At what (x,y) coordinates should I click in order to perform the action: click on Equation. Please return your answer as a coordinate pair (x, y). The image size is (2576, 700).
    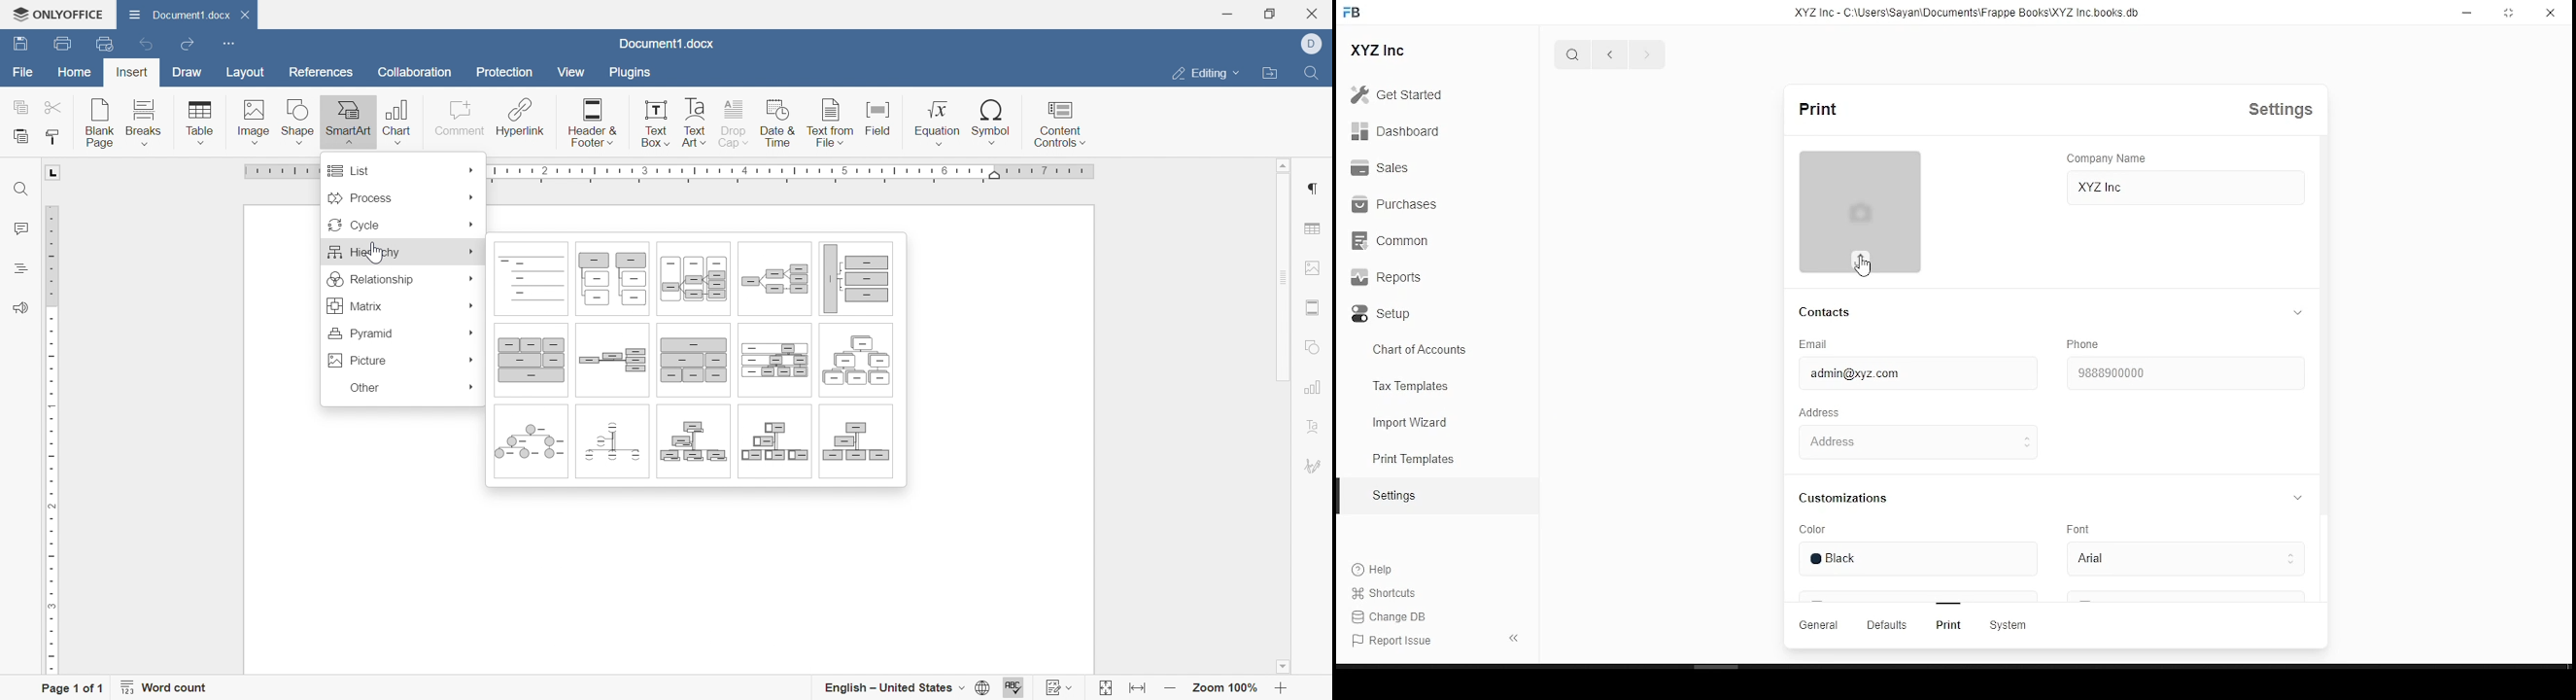
    Looking at the image, I should click on (938, 123).